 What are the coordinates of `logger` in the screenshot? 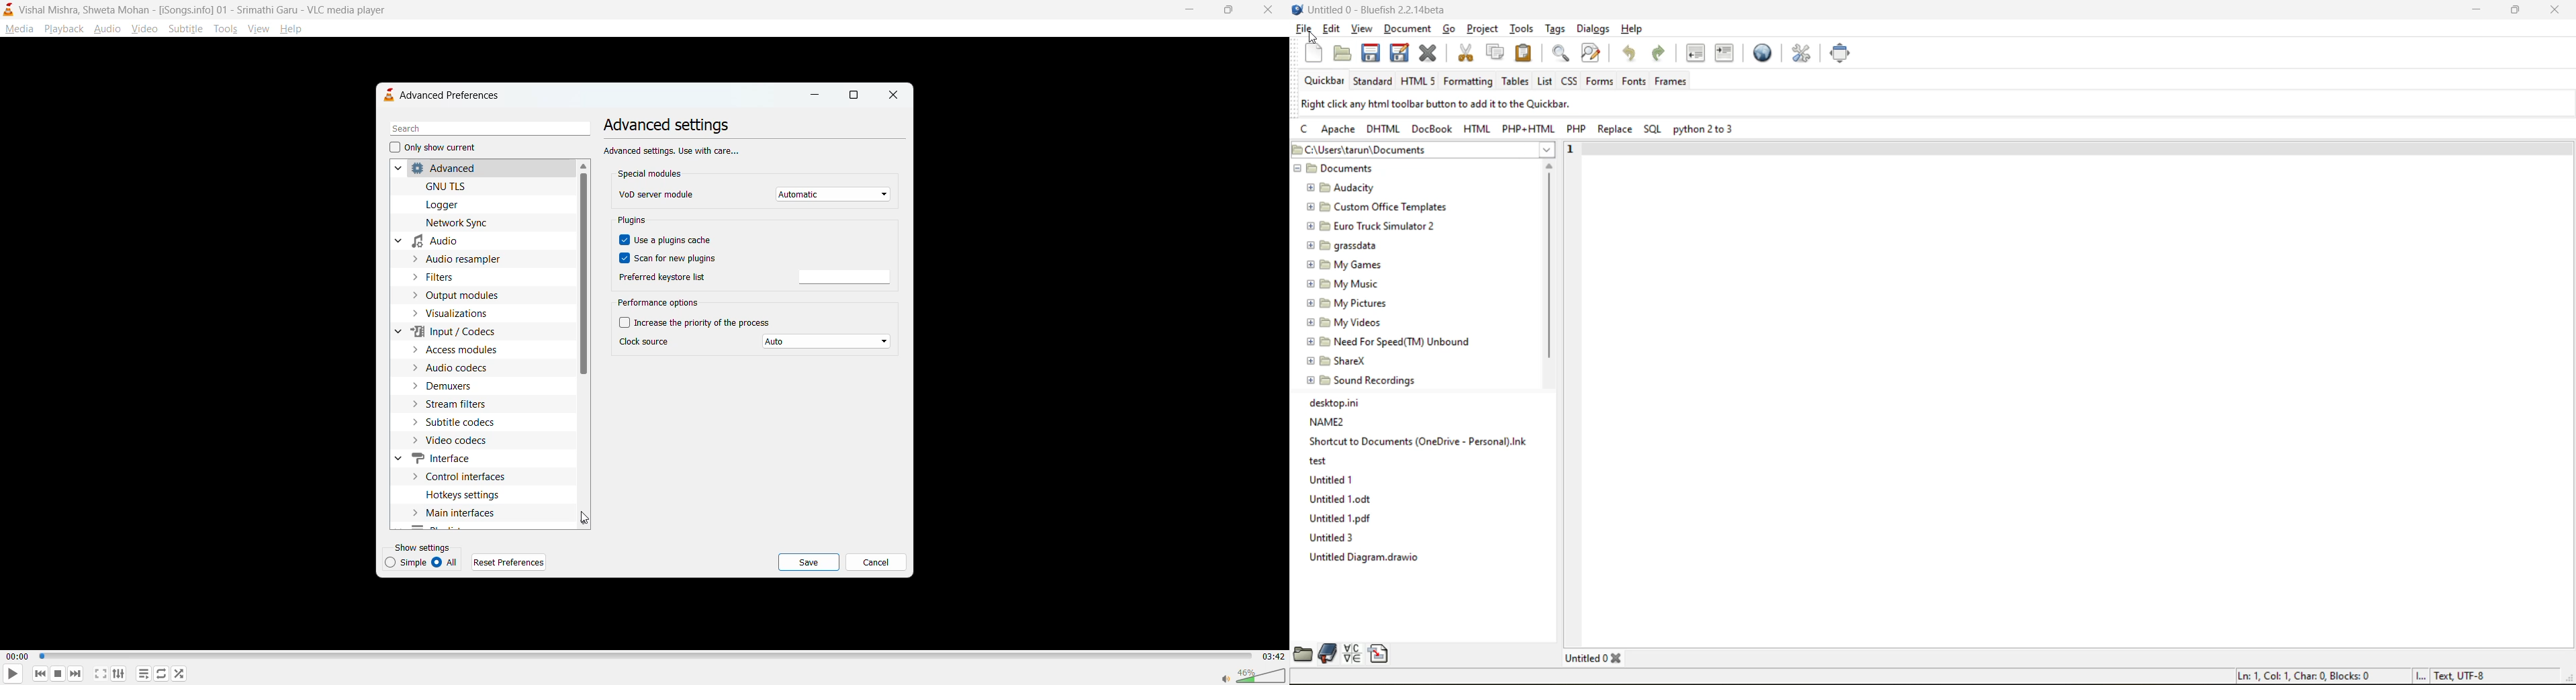 It's located at (443, 205).